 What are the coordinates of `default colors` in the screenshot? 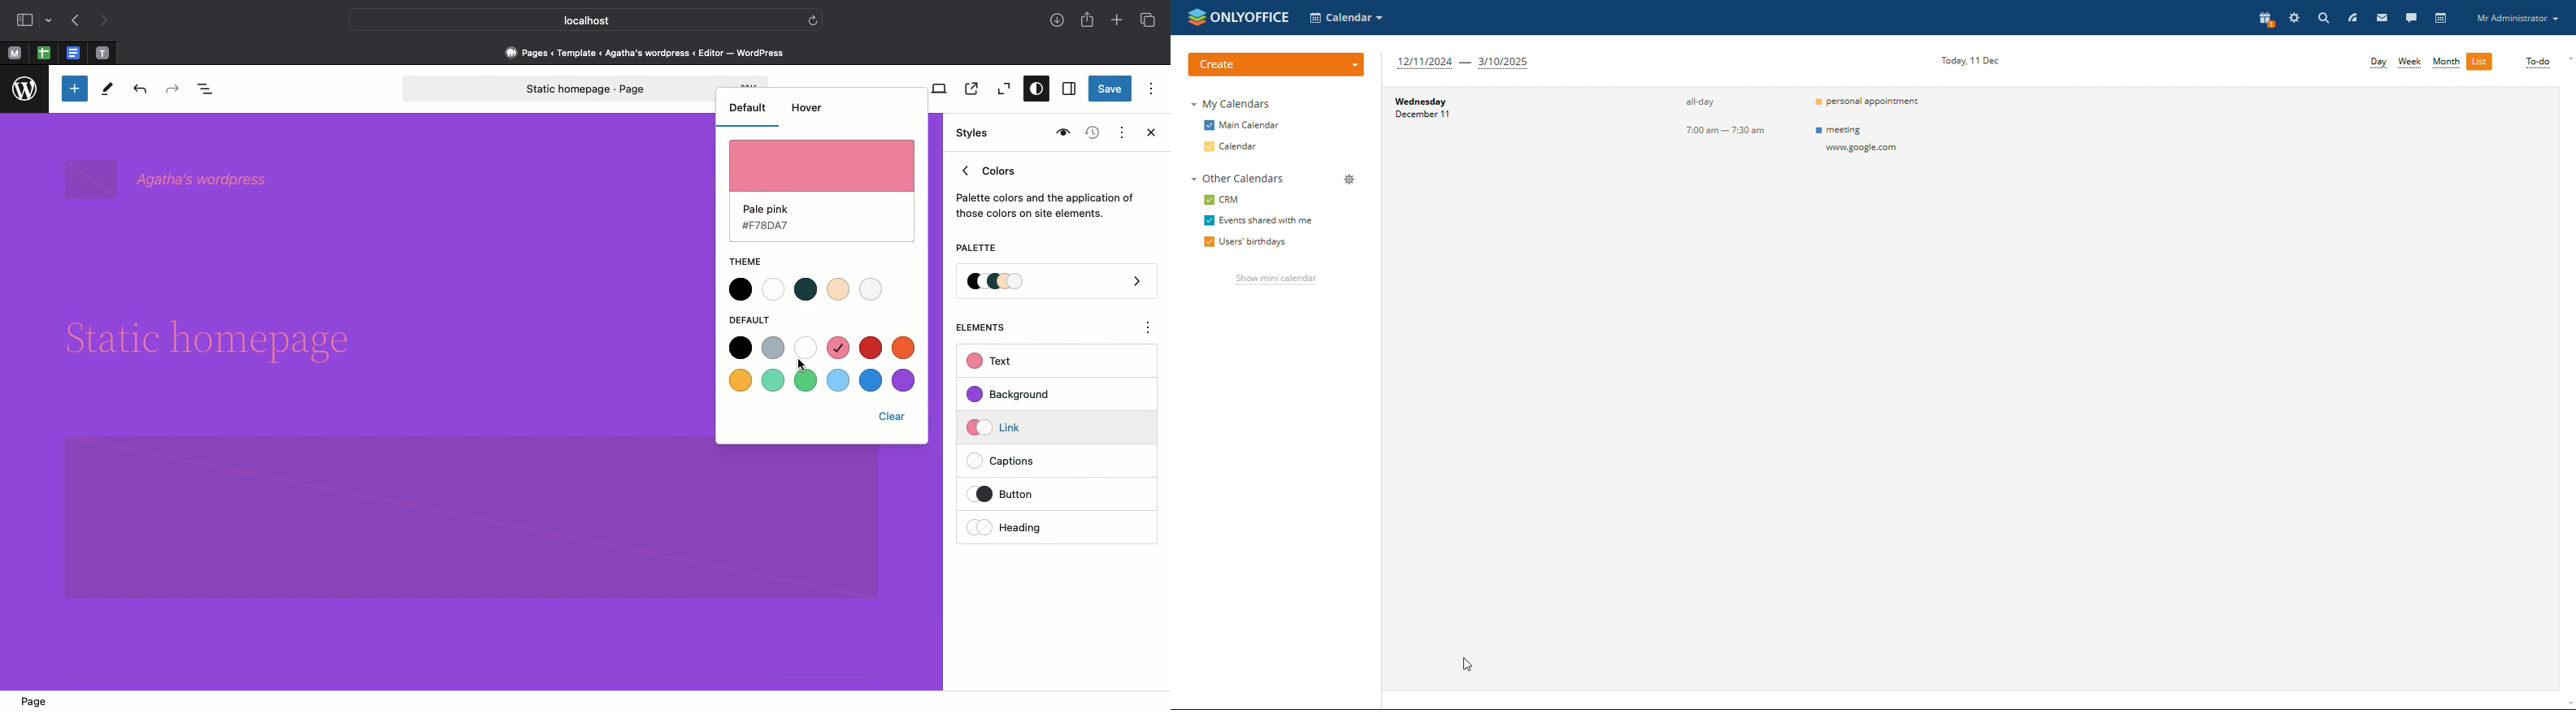 It's located at (821, 365).